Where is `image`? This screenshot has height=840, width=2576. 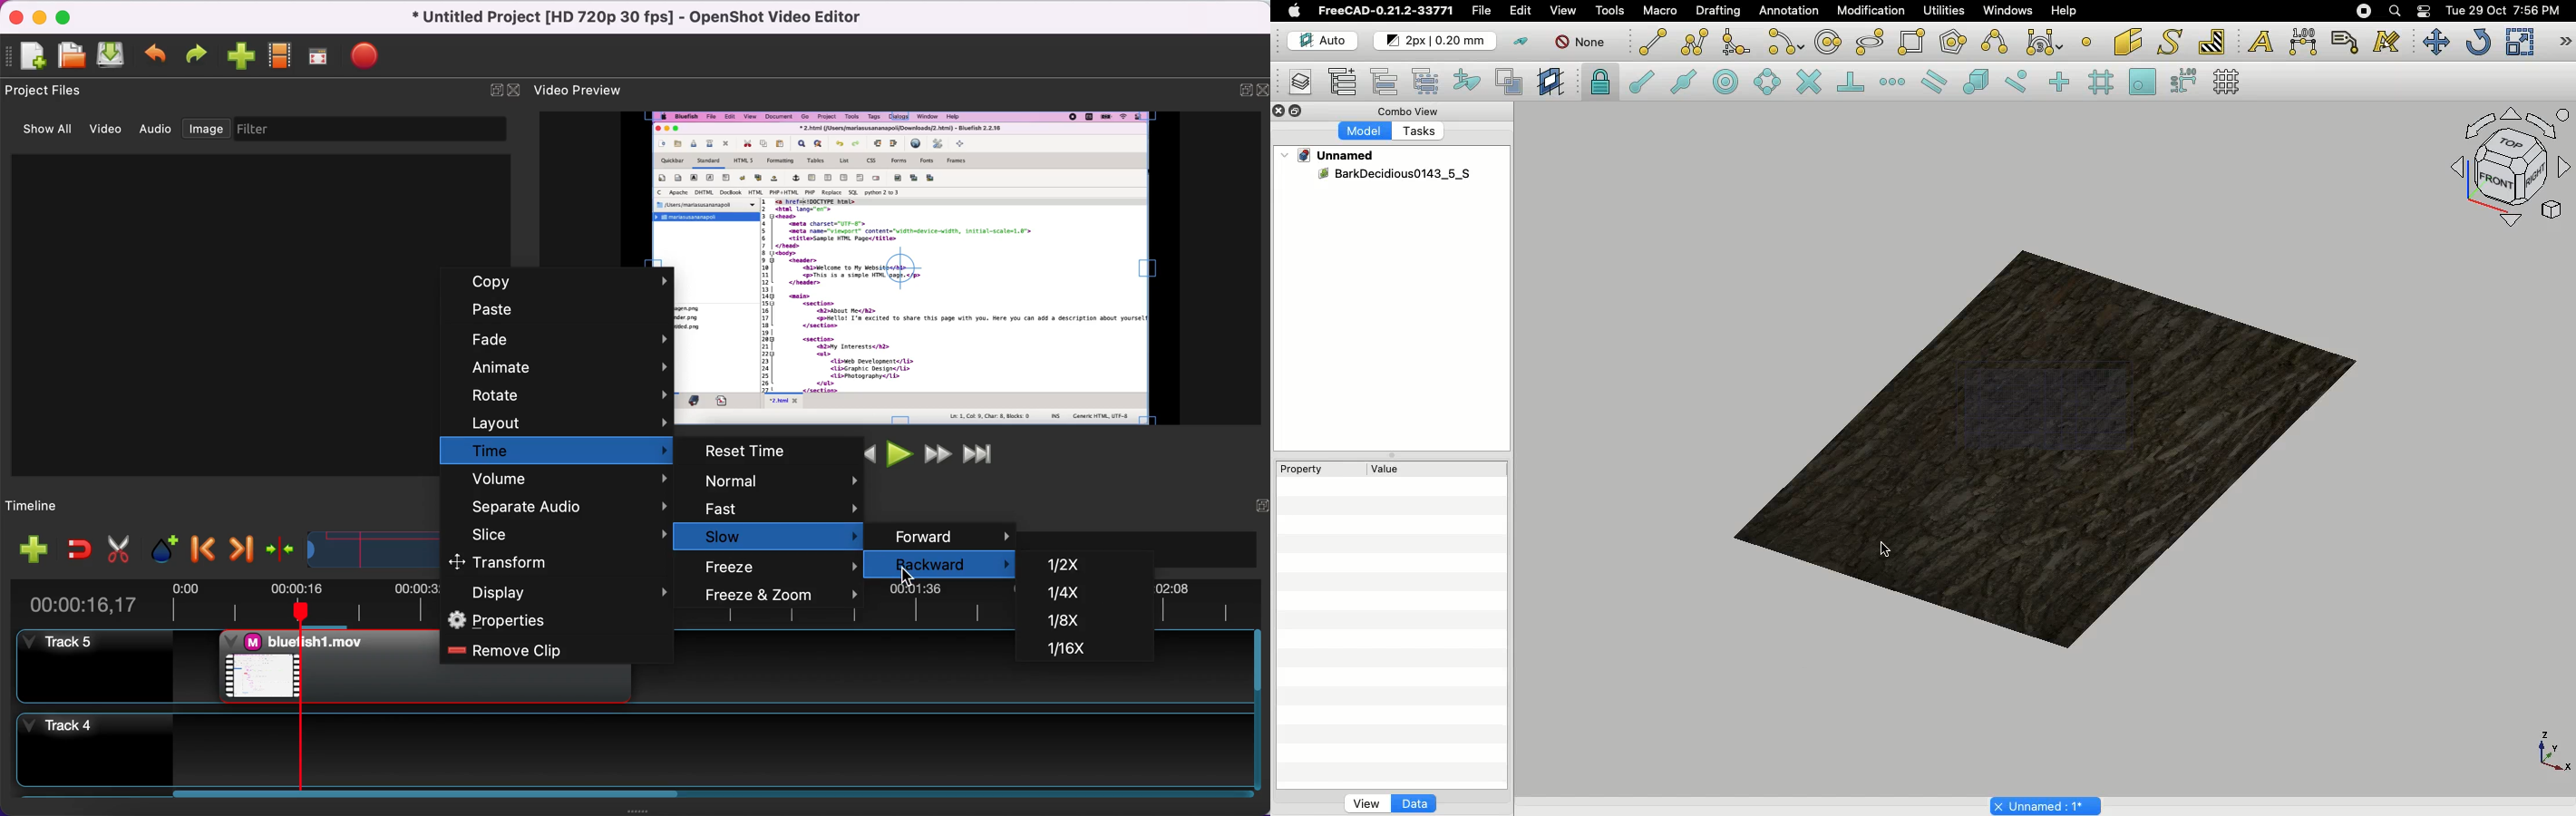 image is located at coordinates (206, 129).